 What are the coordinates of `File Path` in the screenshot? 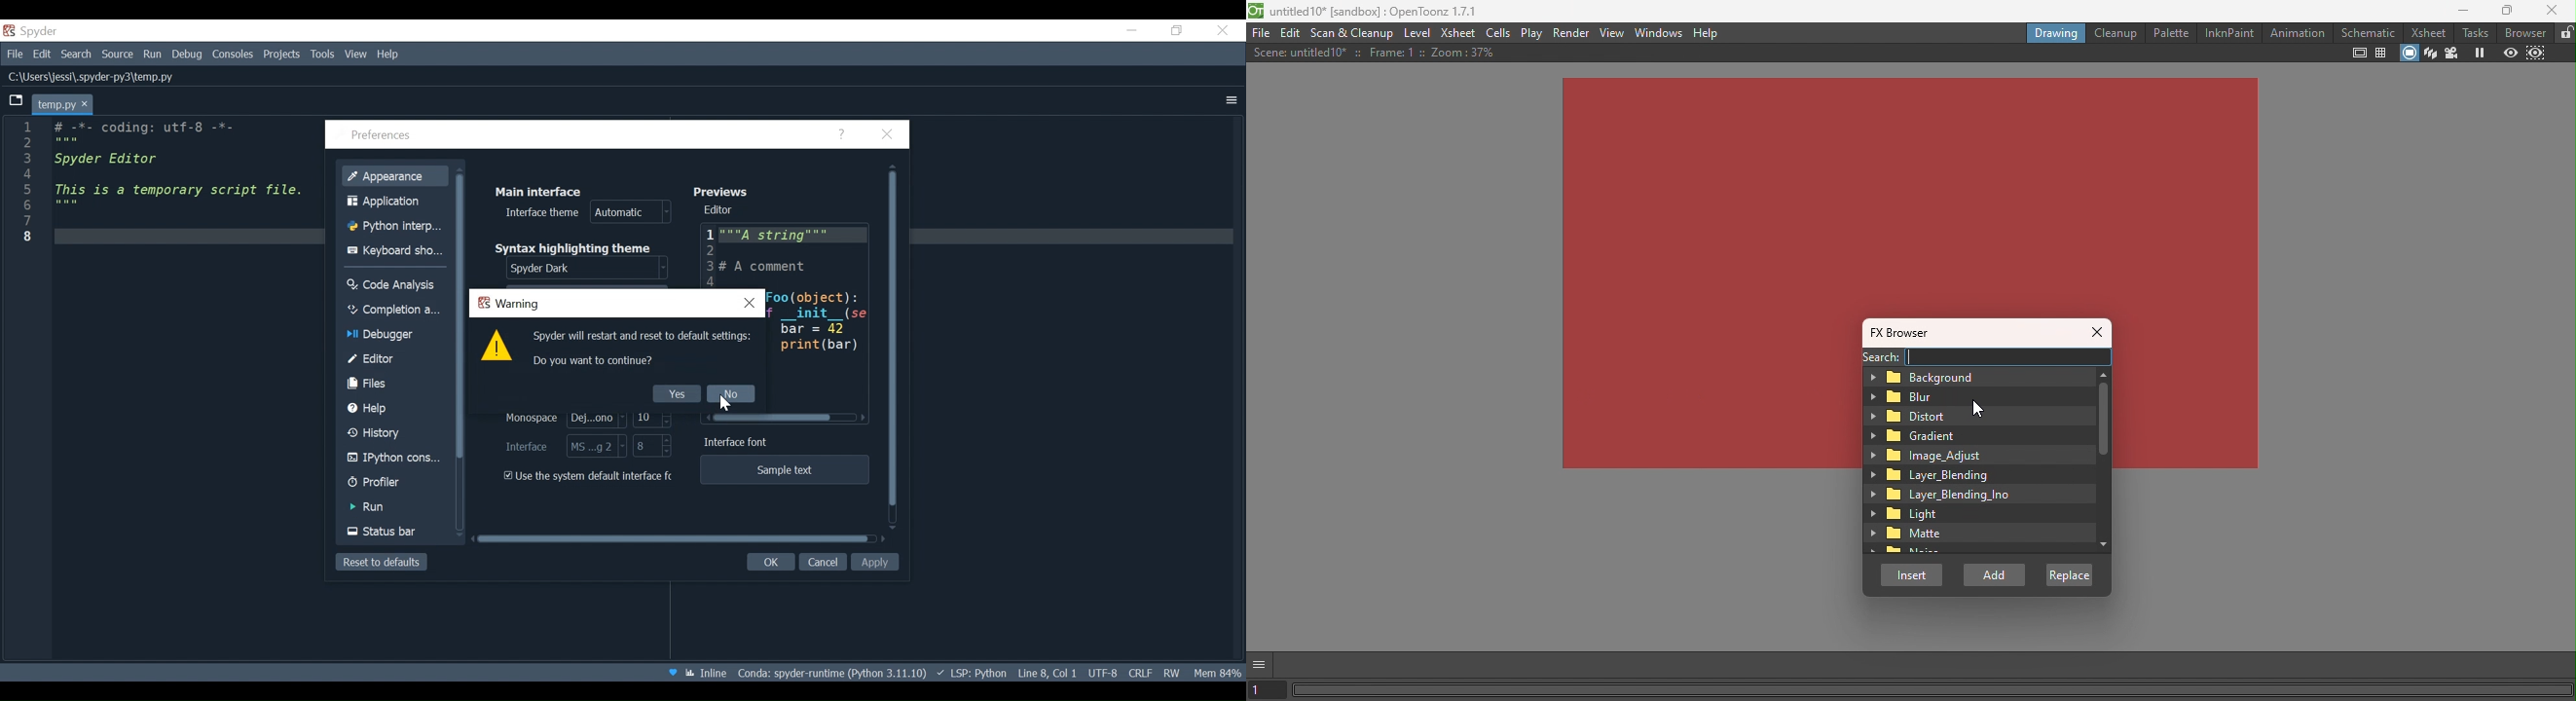 It's located at (93, 78).